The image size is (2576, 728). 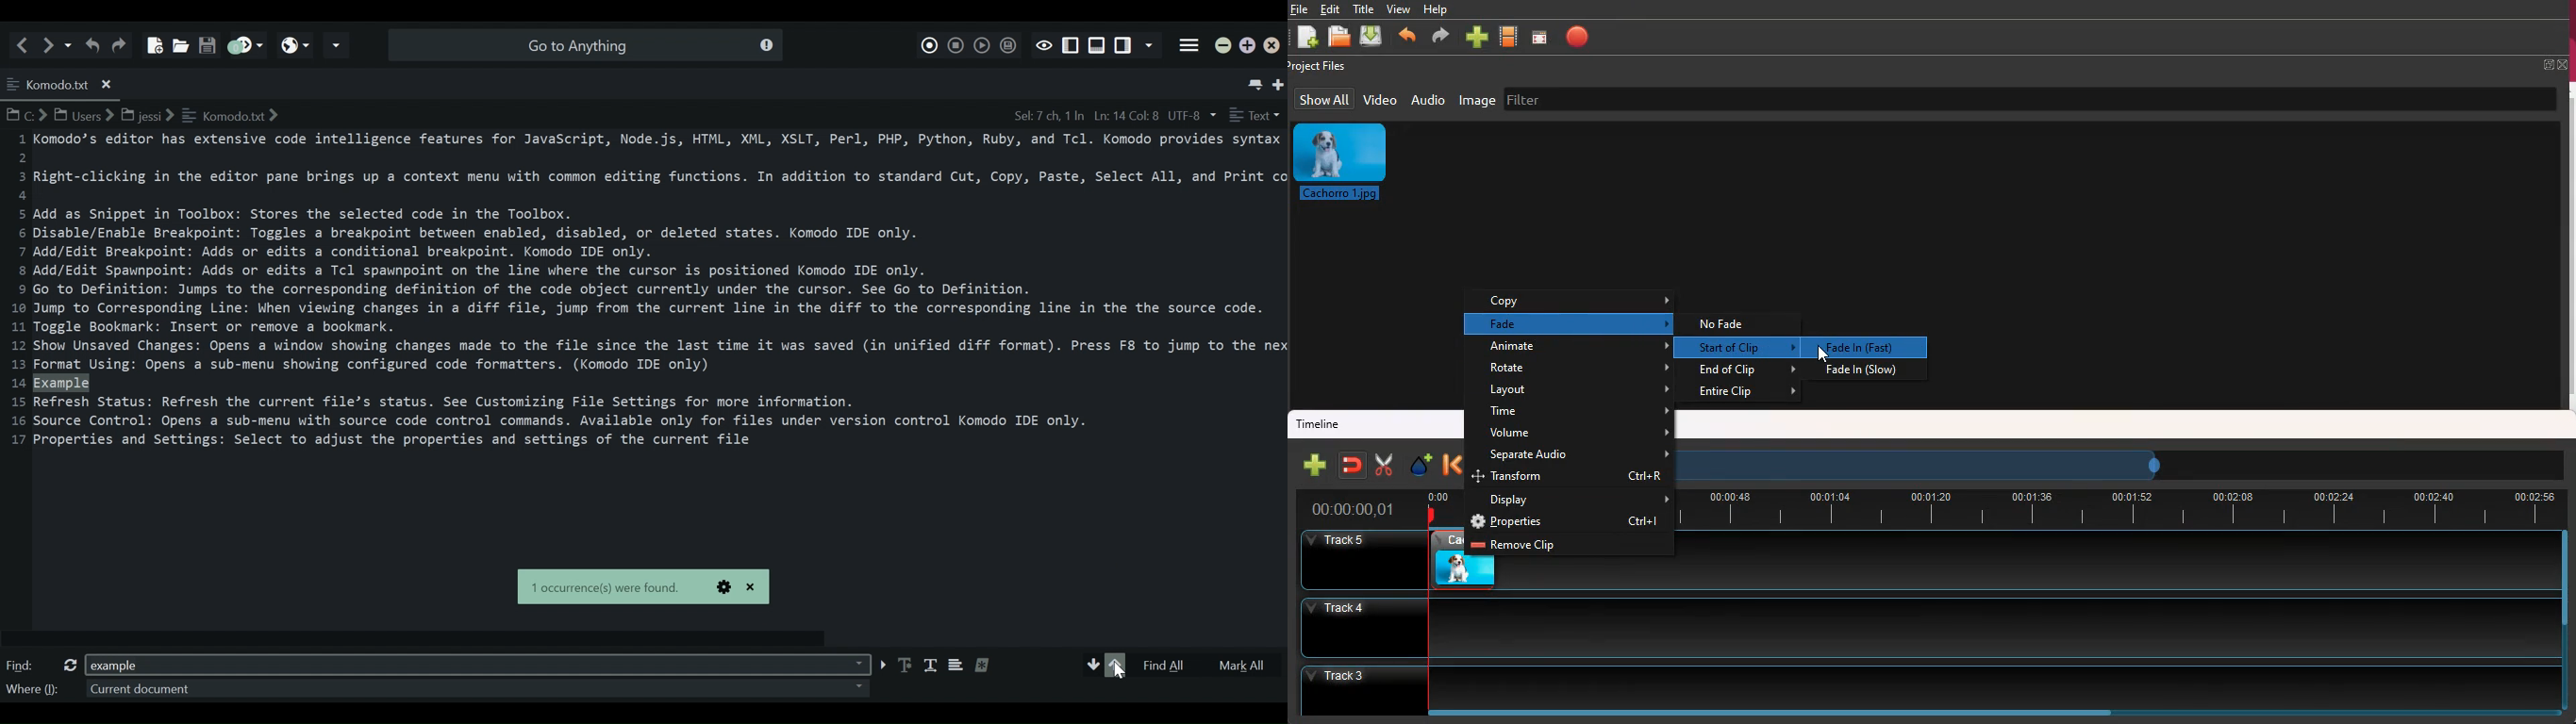 I want to click on Find, so click(x=22, y=666).